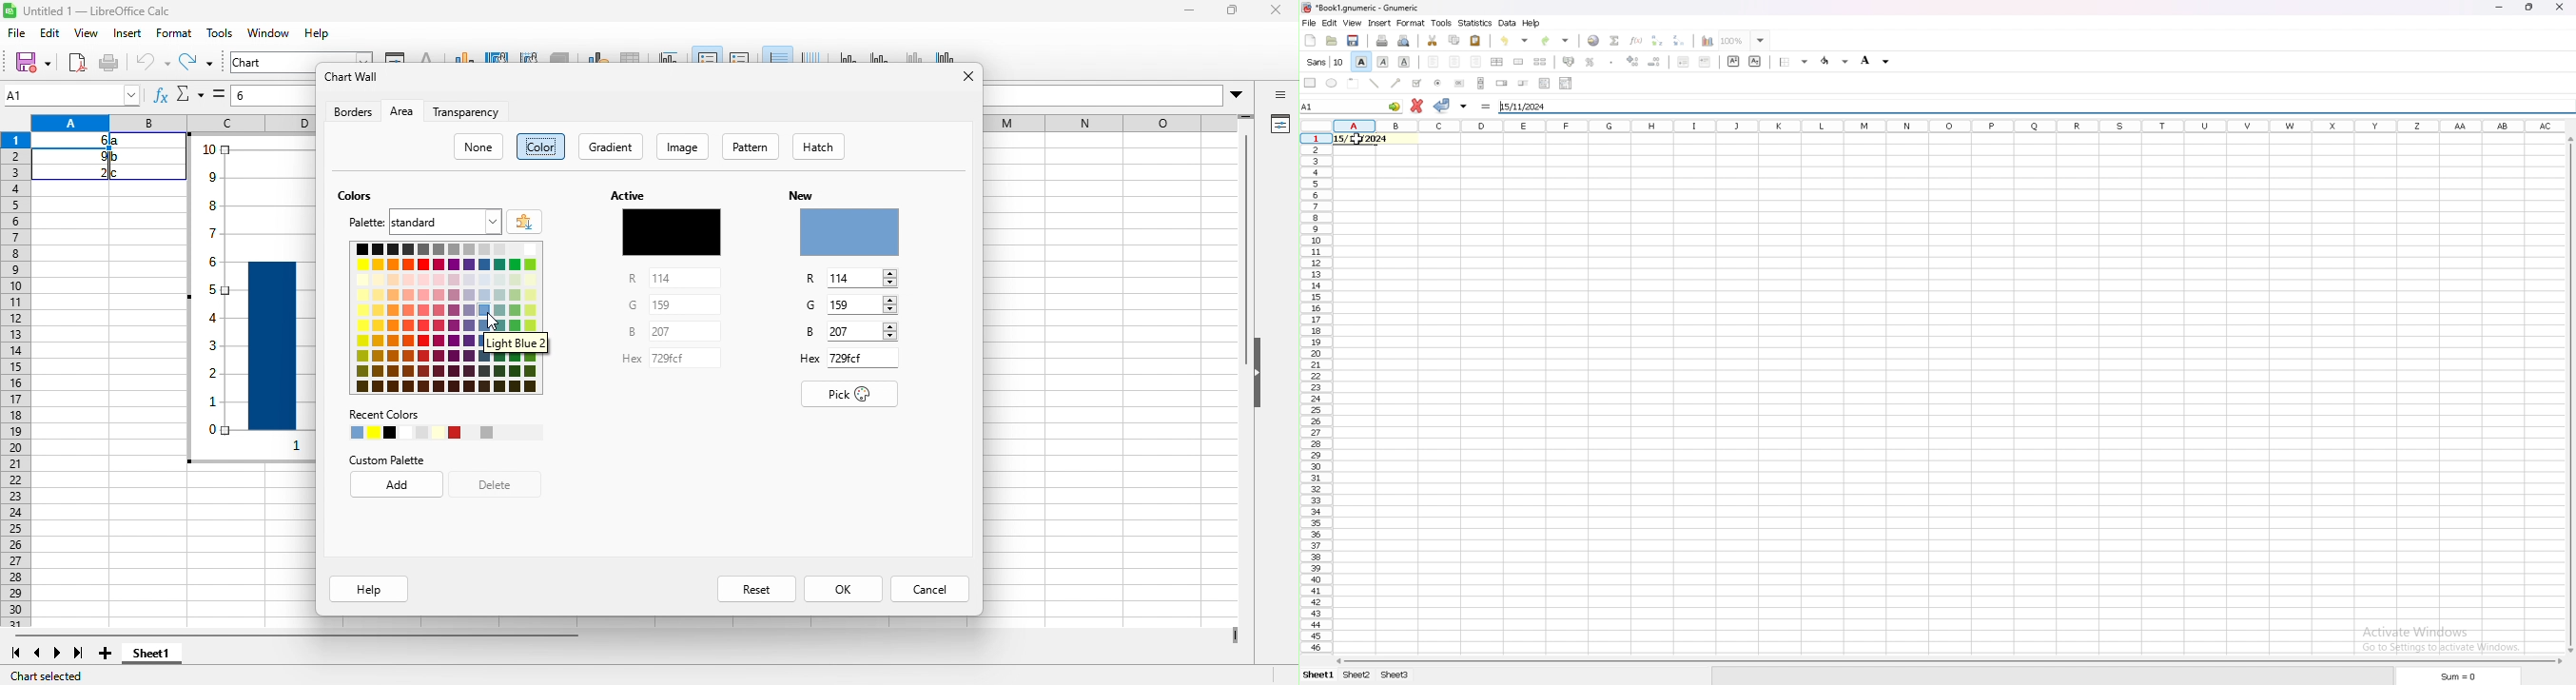  Describe the element at coordinates (475, 147) in the screenshot. I see `none` at that location.